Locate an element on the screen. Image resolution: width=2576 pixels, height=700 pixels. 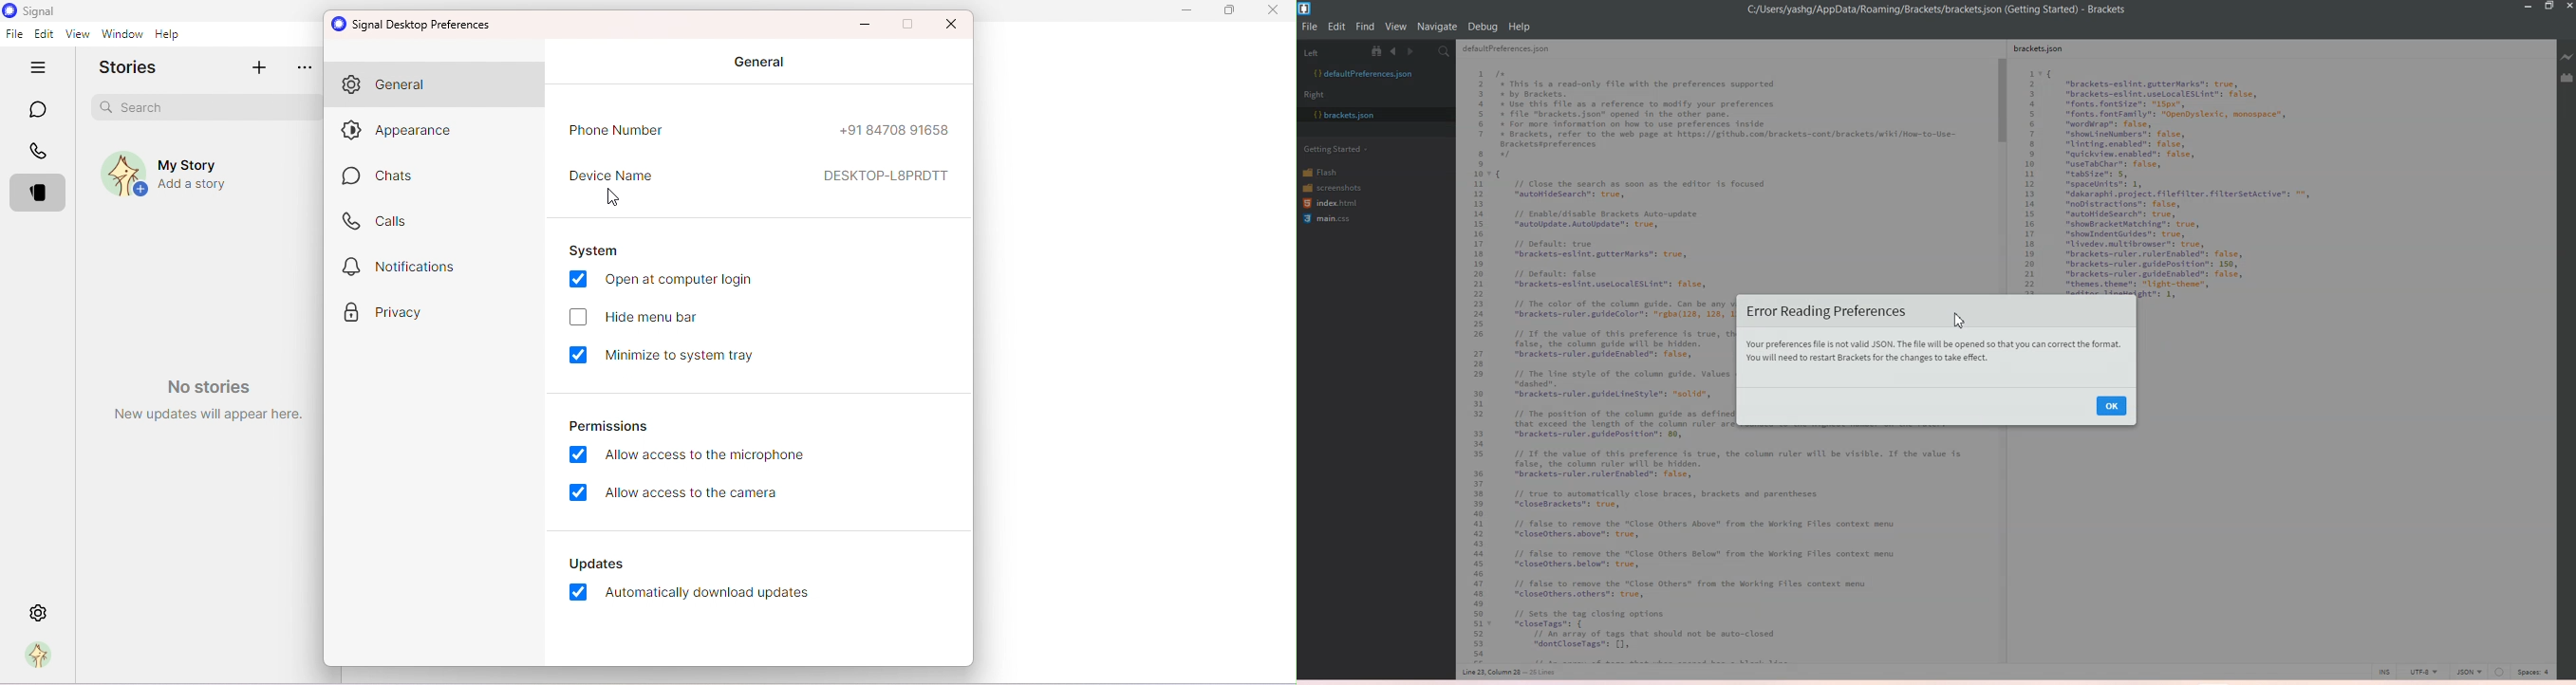
File is located at coordinates (16, 36).